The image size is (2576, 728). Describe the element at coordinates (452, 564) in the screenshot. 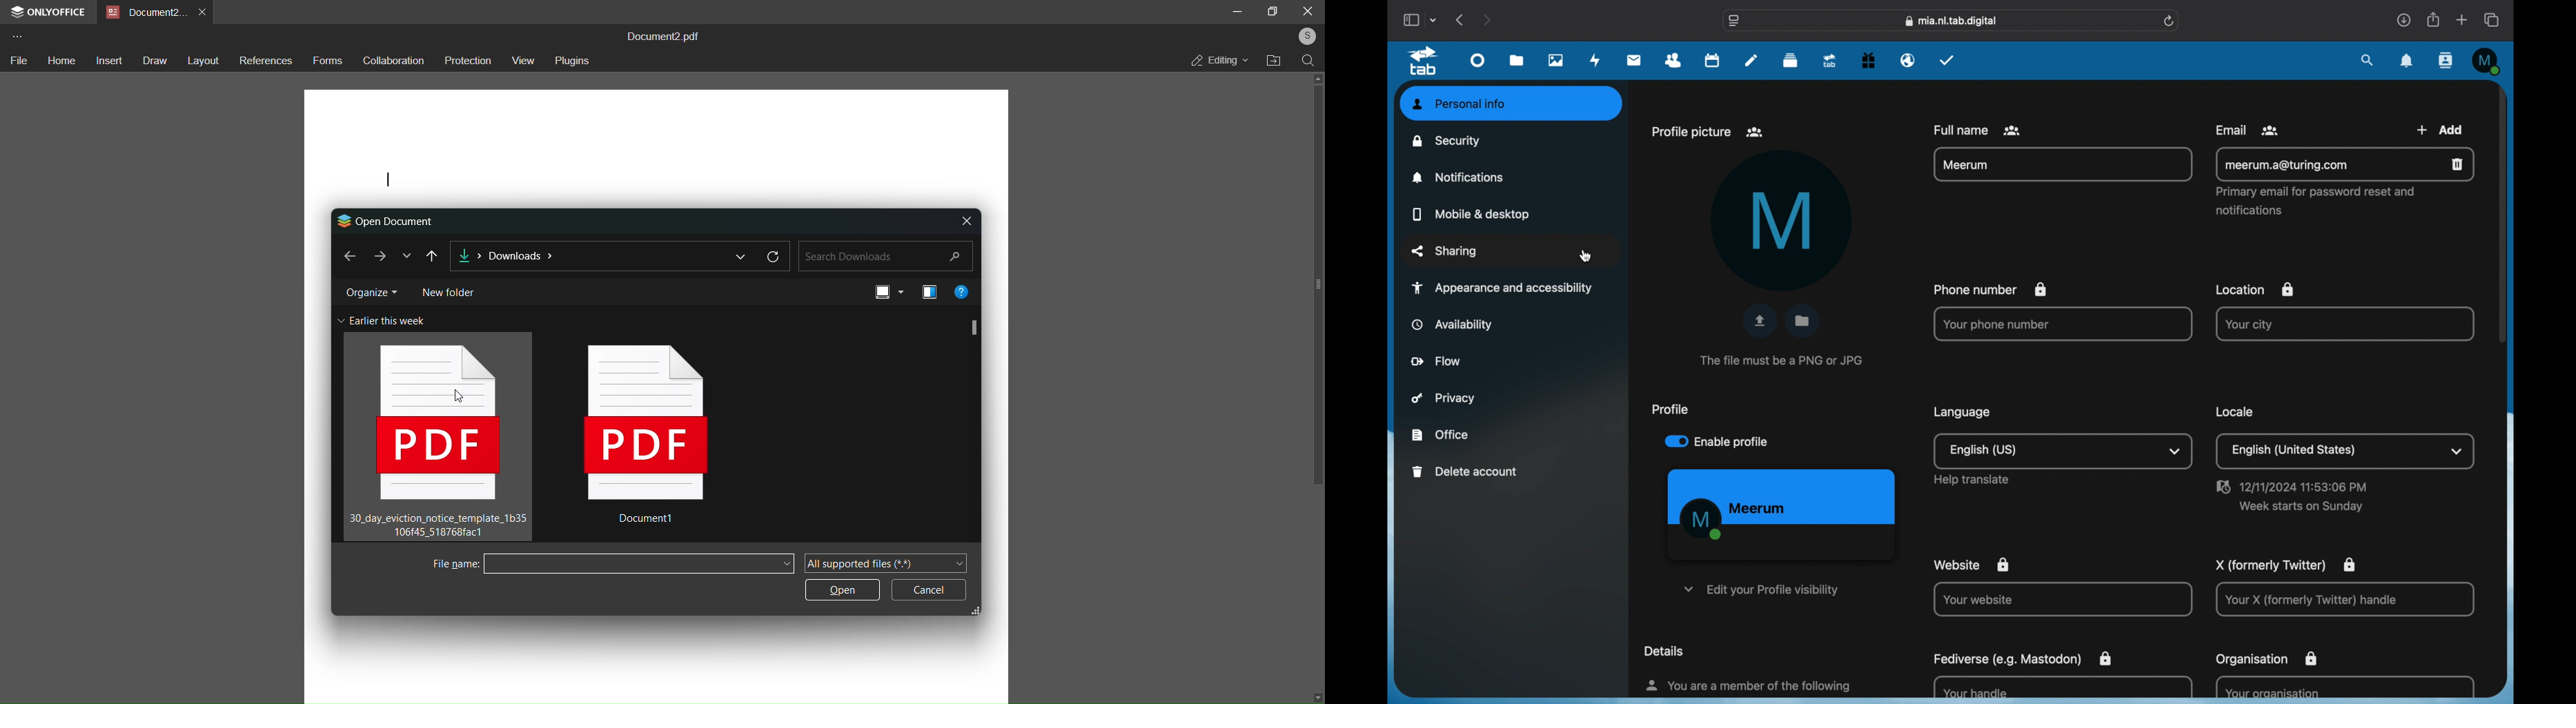

I see `file name` at that location.